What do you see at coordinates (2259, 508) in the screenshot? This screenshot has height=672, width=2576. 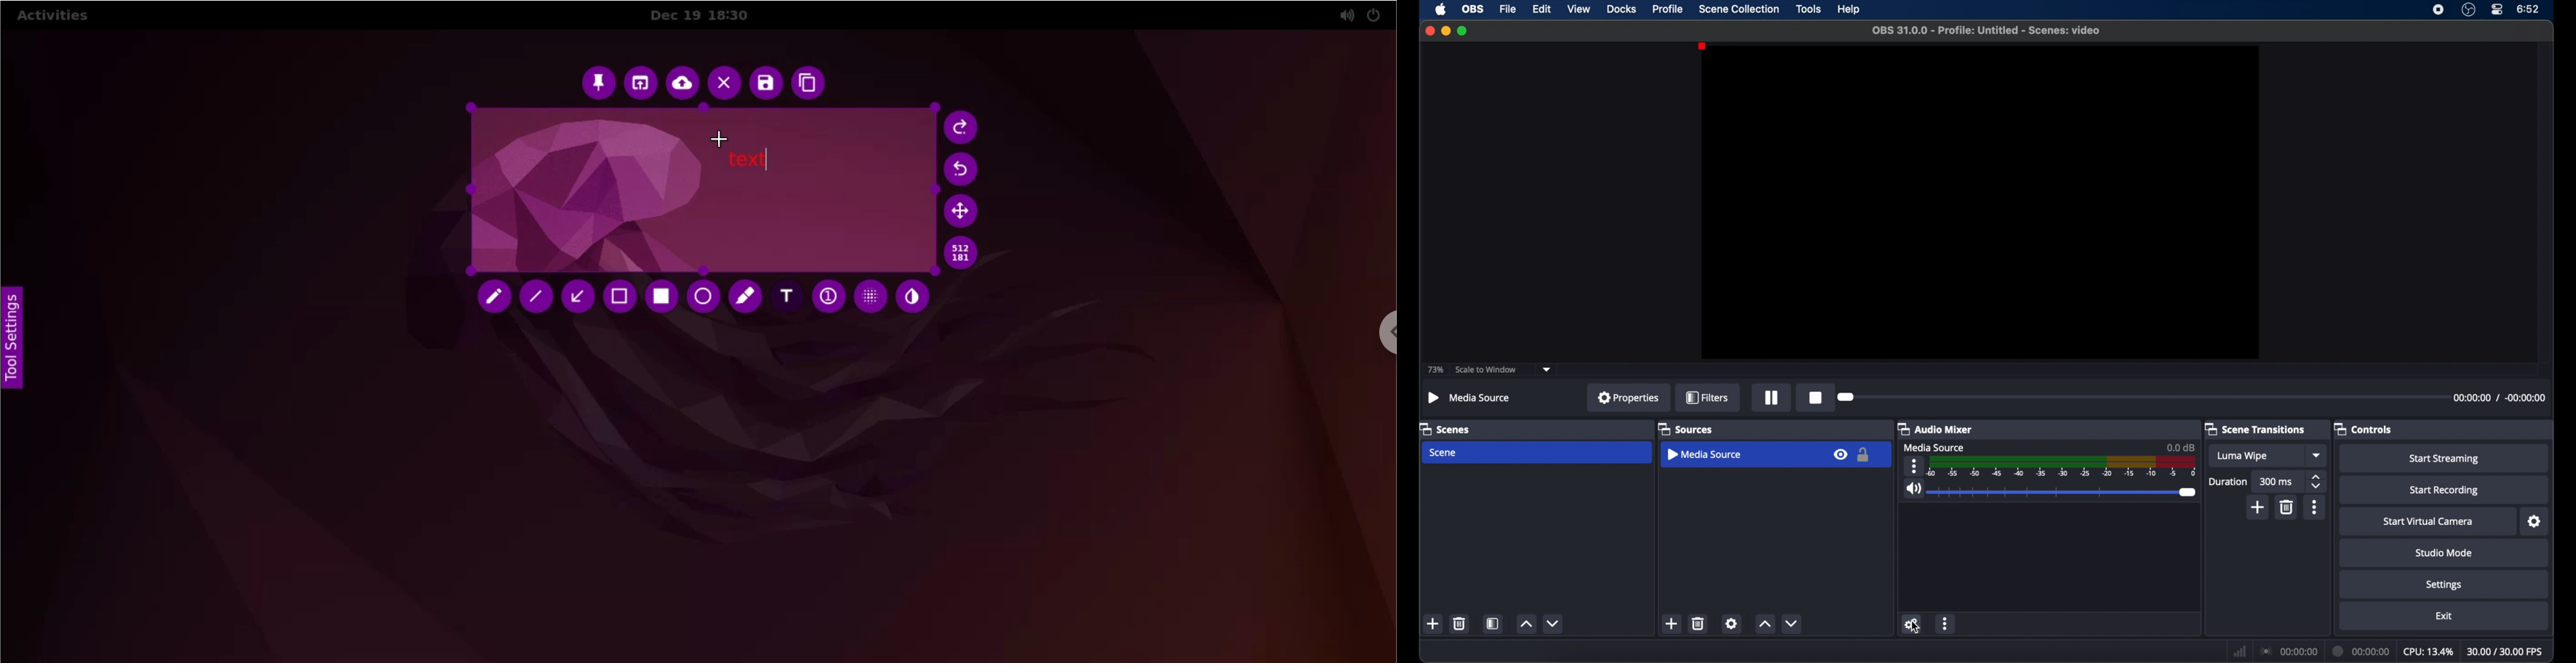 I see `add` at bounding box center [2259, 508].